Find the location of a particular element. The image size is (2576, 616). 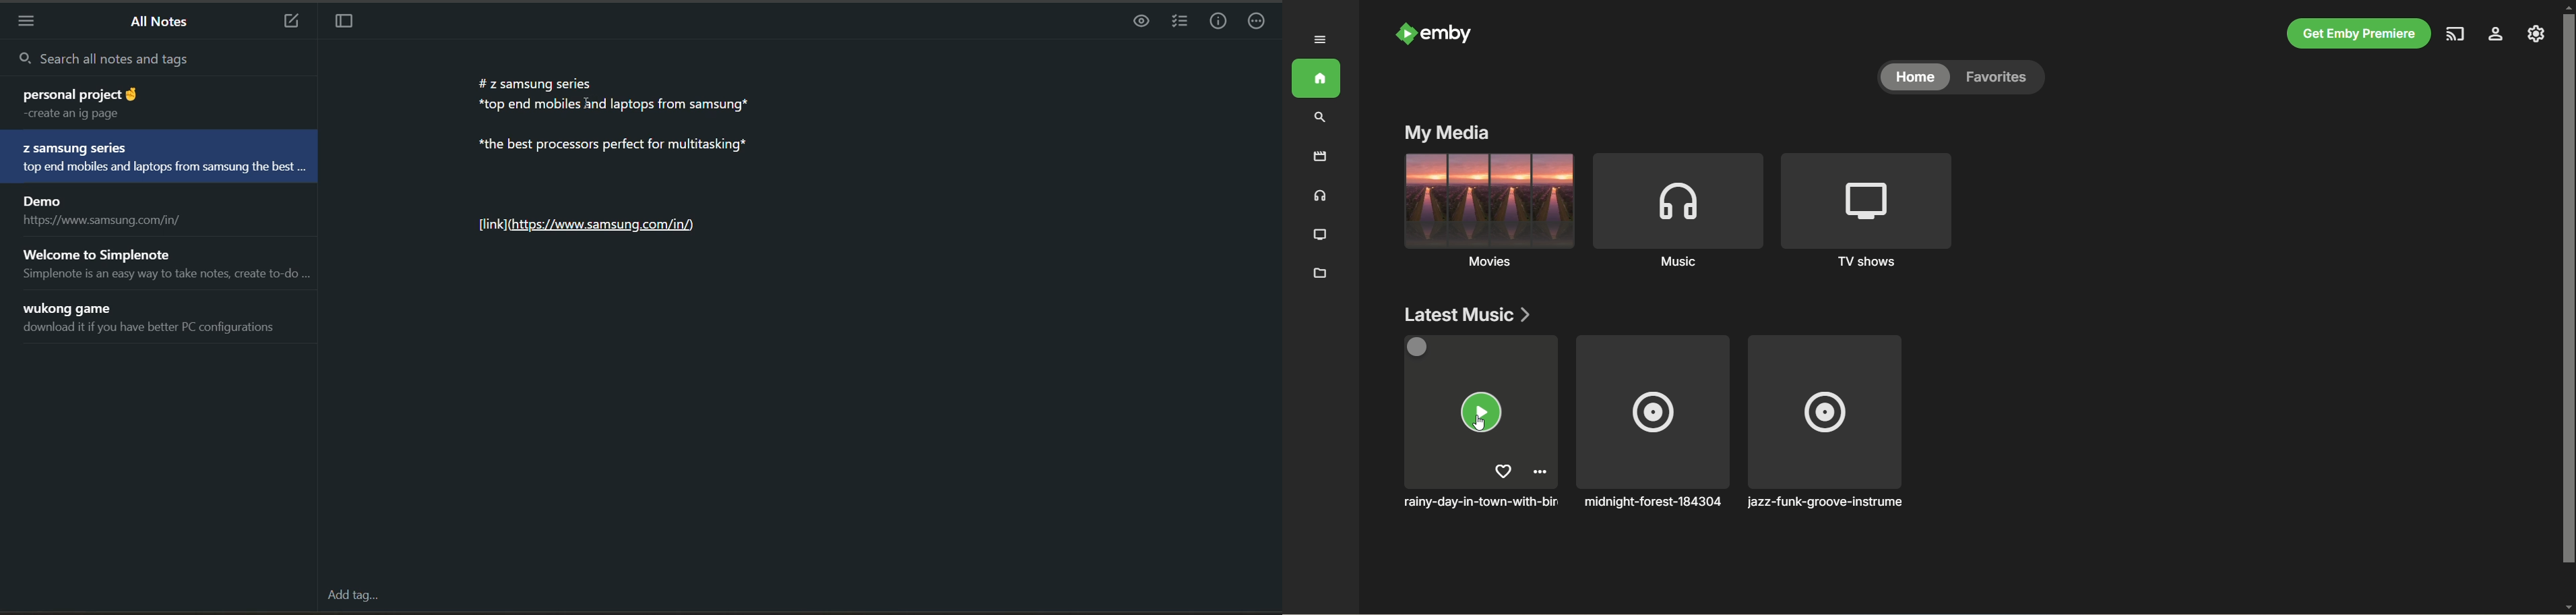

Music is located at coordinates (1489, 212).